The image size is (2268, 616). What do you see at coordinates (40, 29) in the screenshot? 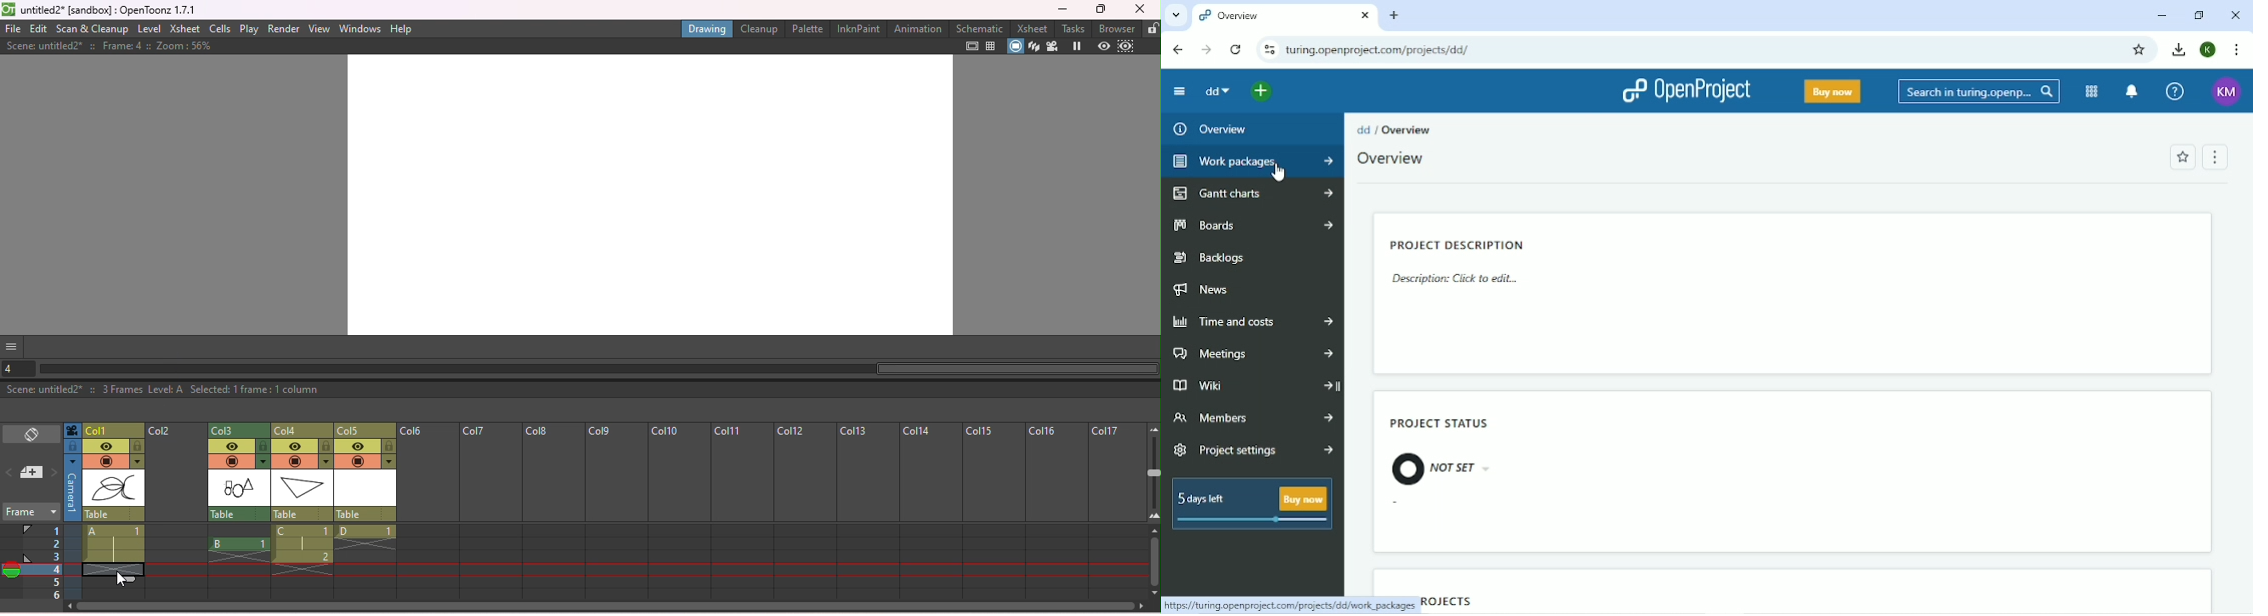
I see `Edit` at bounding box center [40, 29].